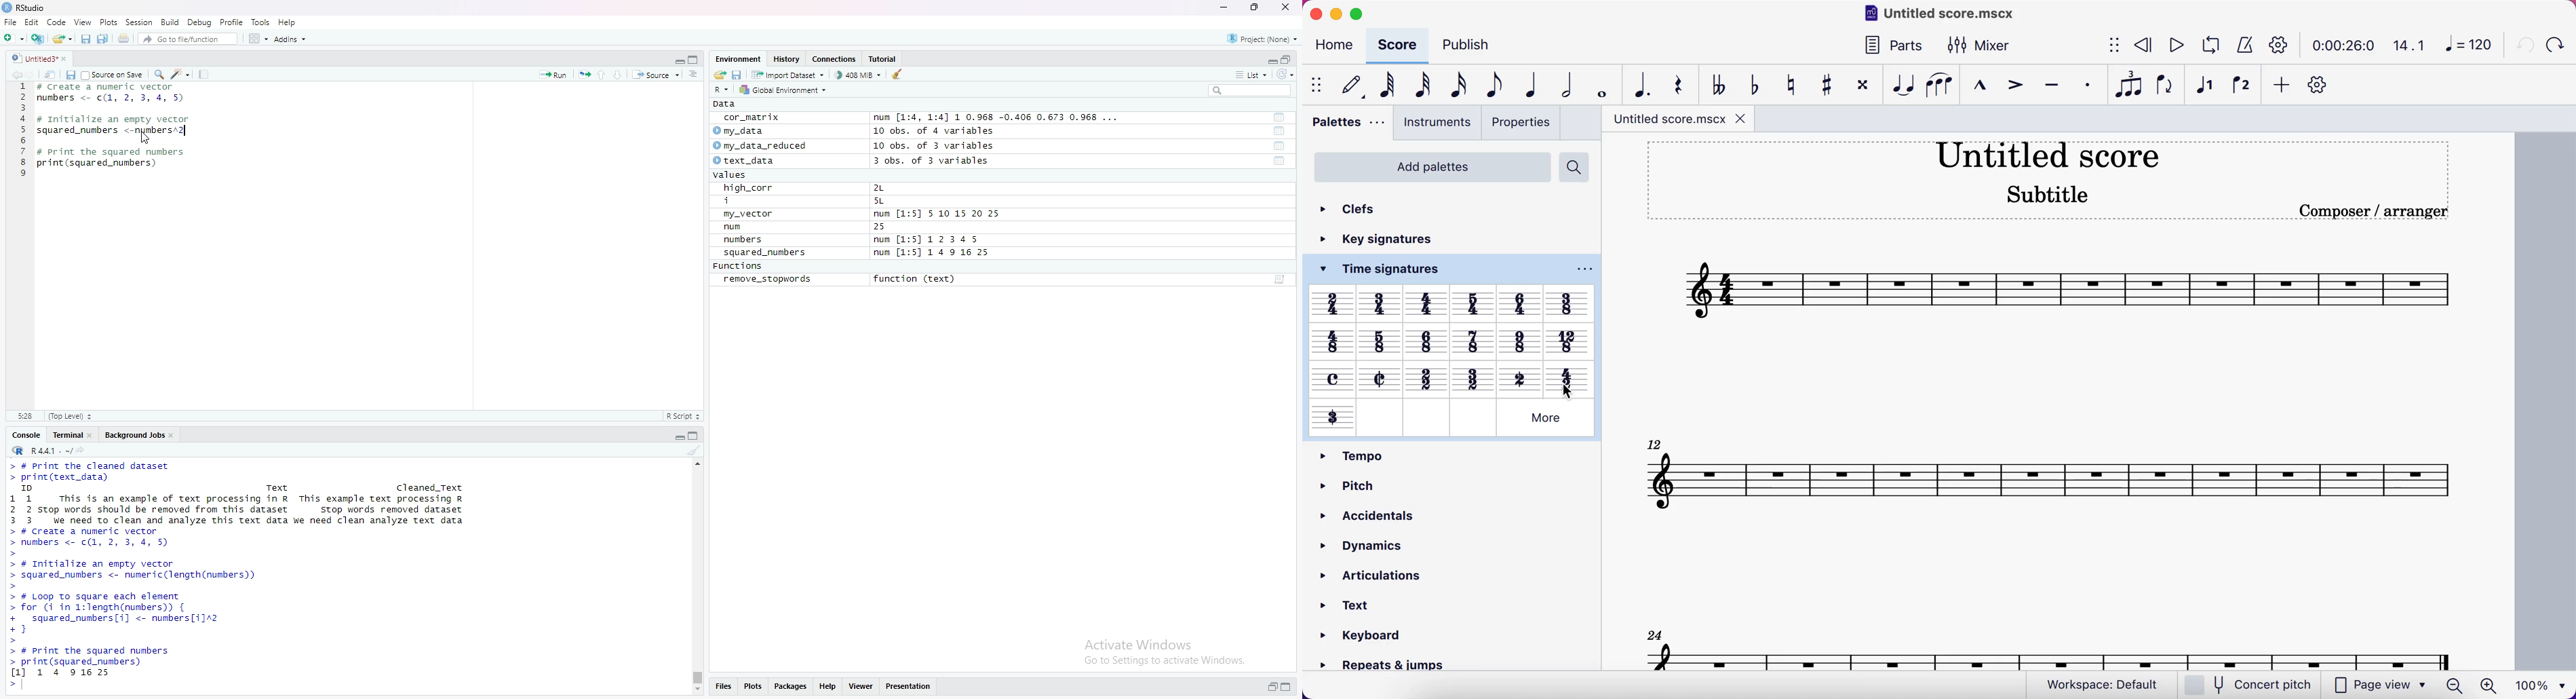 This screenshot has width=2576, height=700. Describe the element at coordinates (1290, 688) in the screenshot. I see `maximize` at that location.